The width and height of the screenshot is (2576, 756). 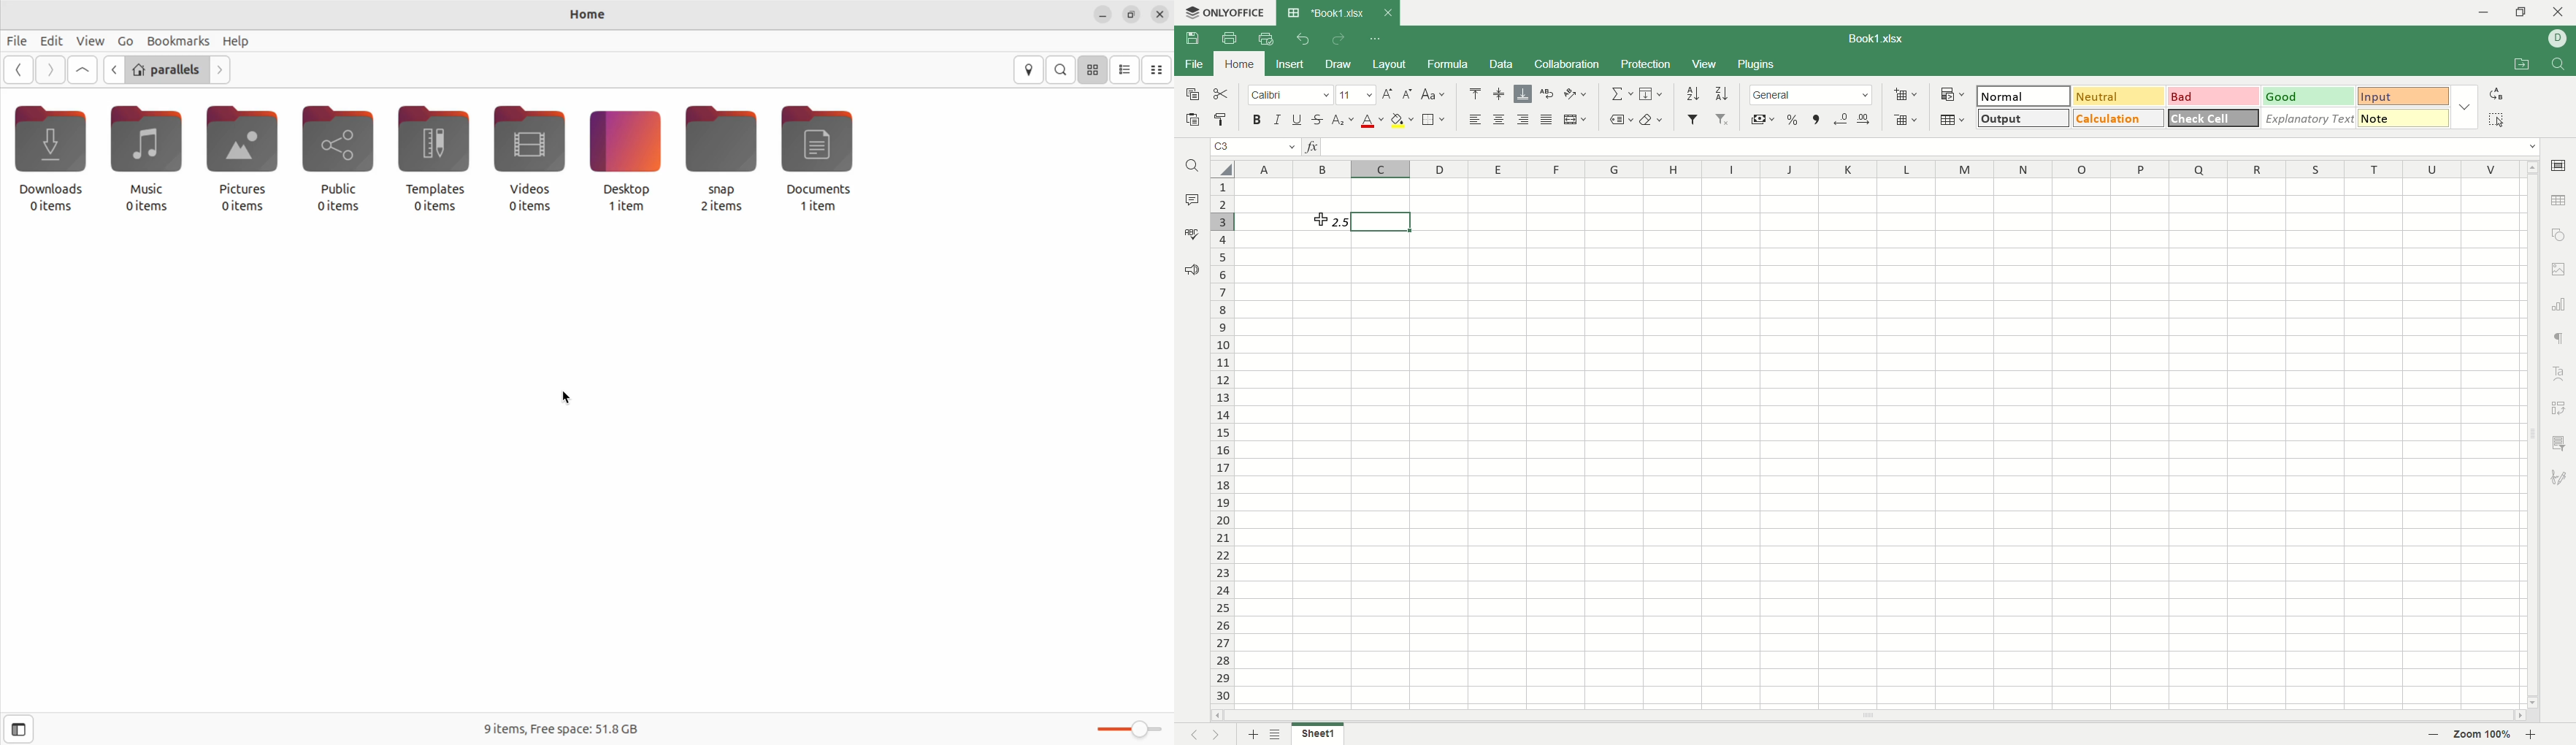 What do you see at coordinates (2560, 199) in the screenshot?
I see `table` at bounding box center [2560, 199].